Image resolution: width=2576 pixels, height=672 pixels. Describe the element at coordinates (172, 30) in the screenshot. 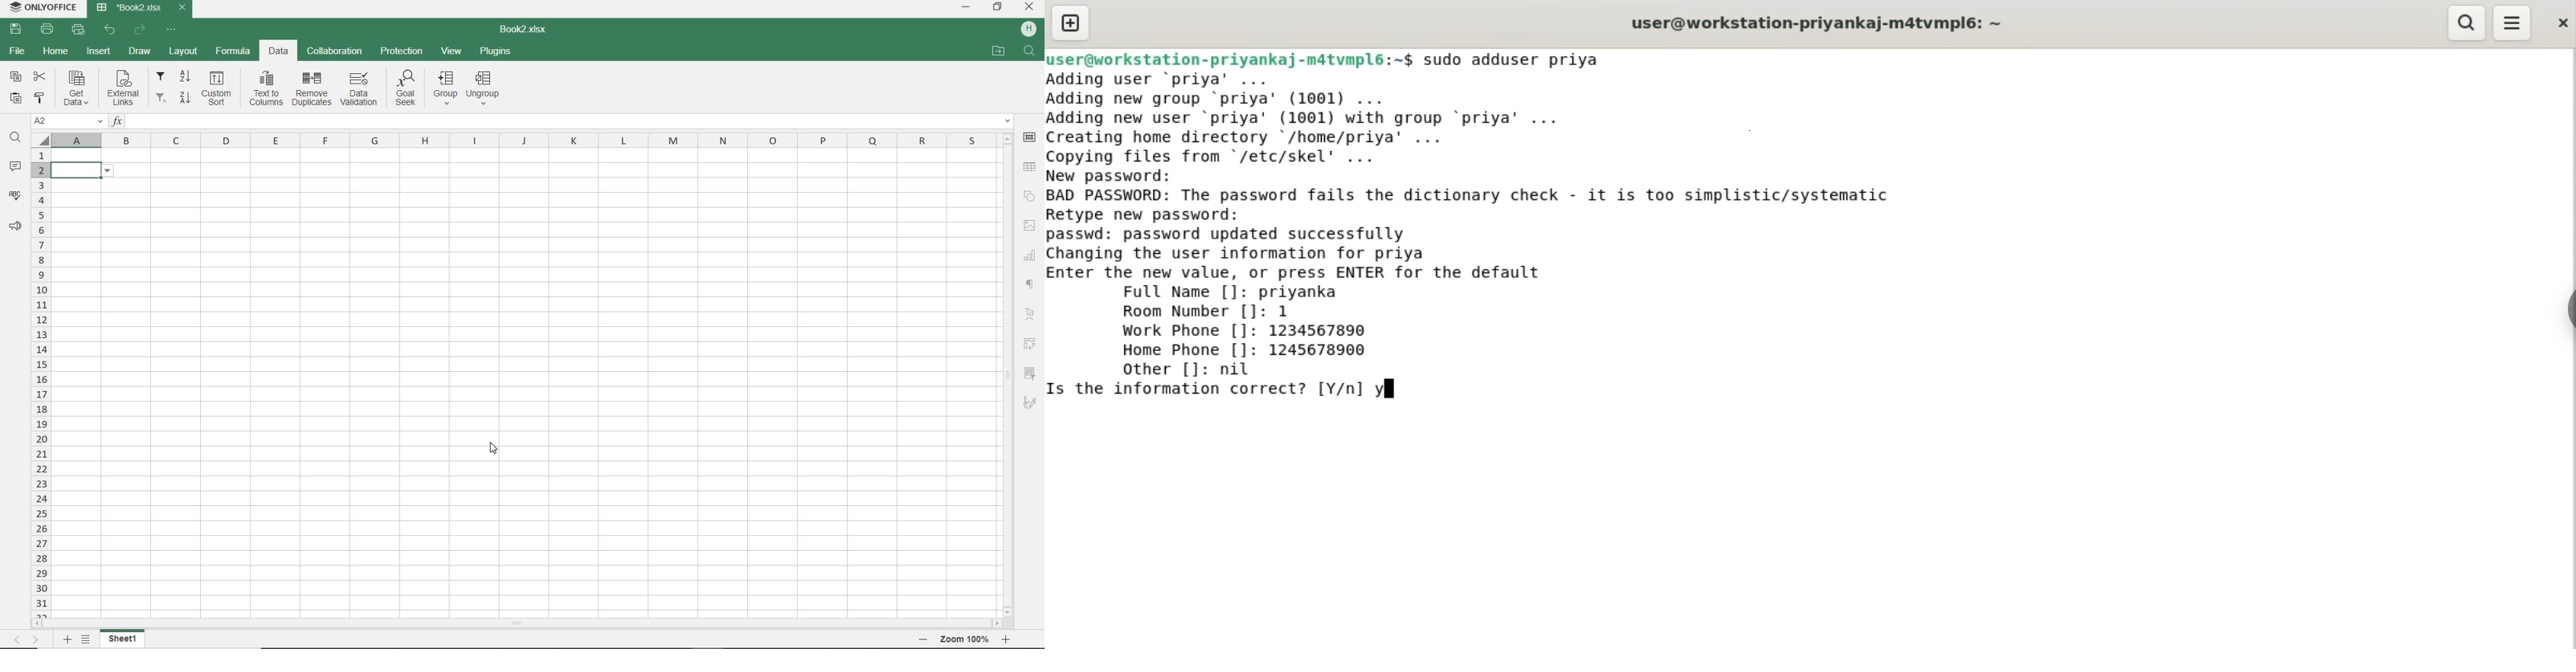

I see `CUSTOMIZE QUICK ACCESS TOOLBAR` at that location.